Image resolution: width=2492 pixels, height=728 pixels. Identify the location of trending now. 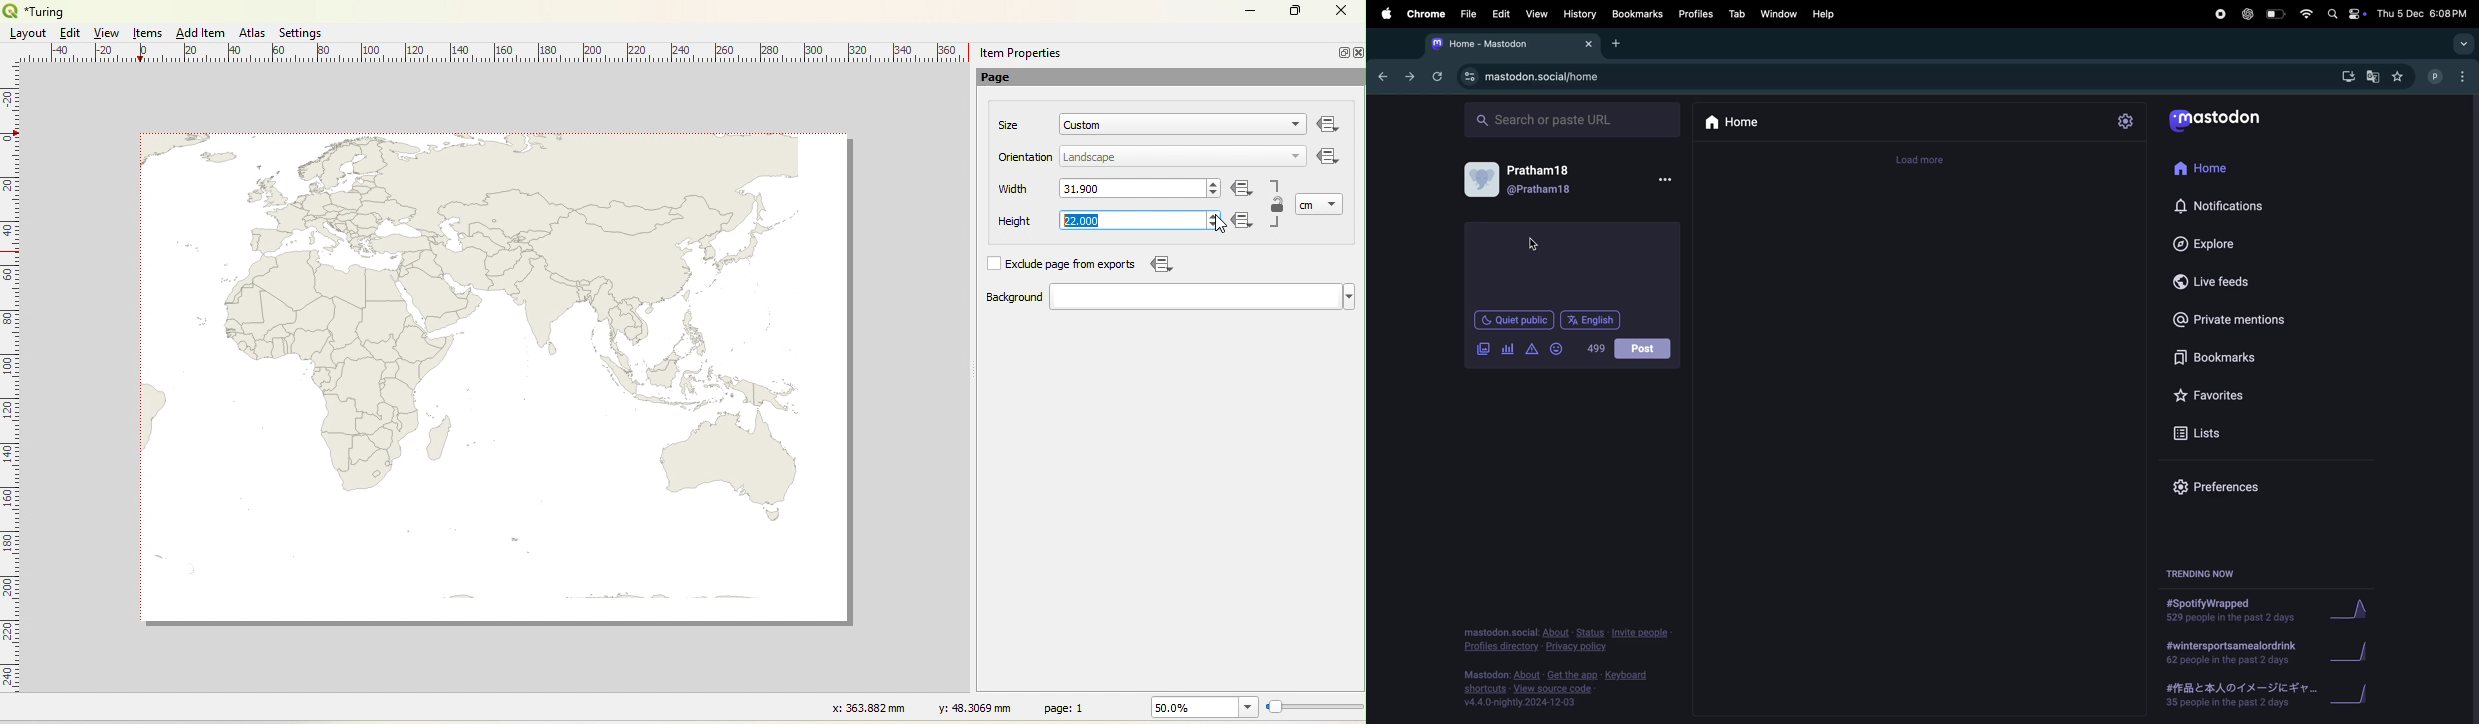
(2205, 570).